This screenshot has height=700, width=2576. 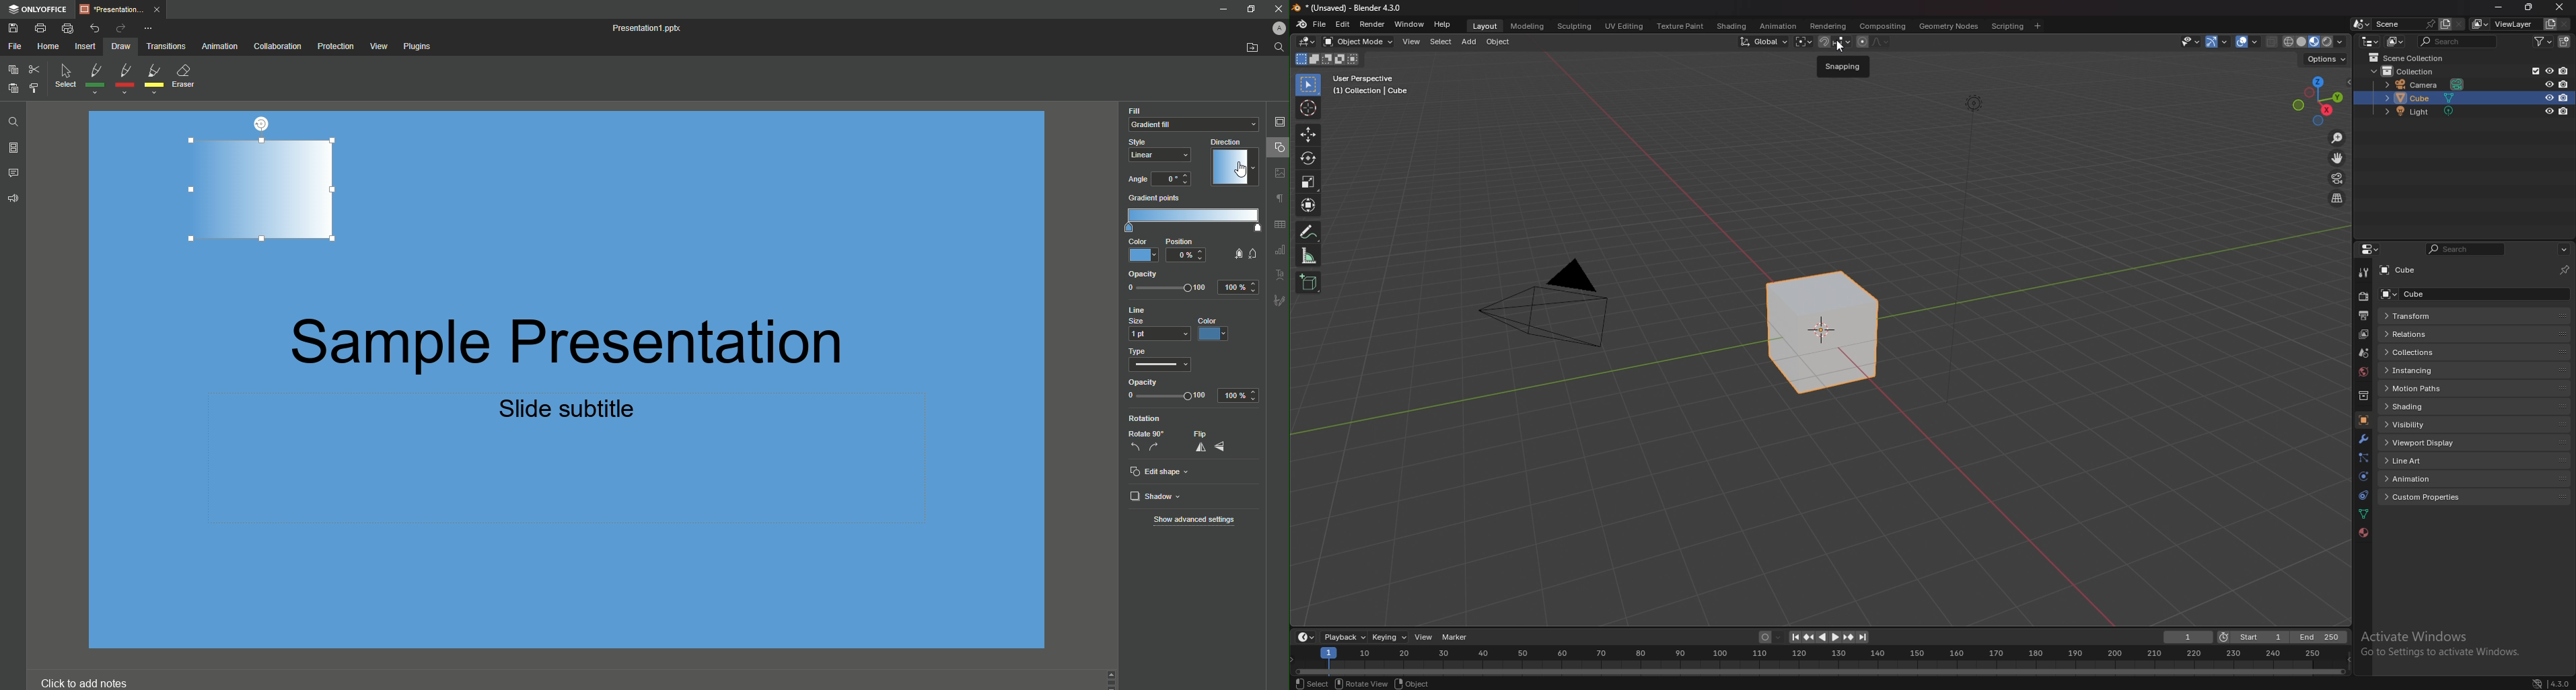 What do you see at coordinates (95, 26) in the screenshot?
I see `Undo` at bounding box center [95, 26].